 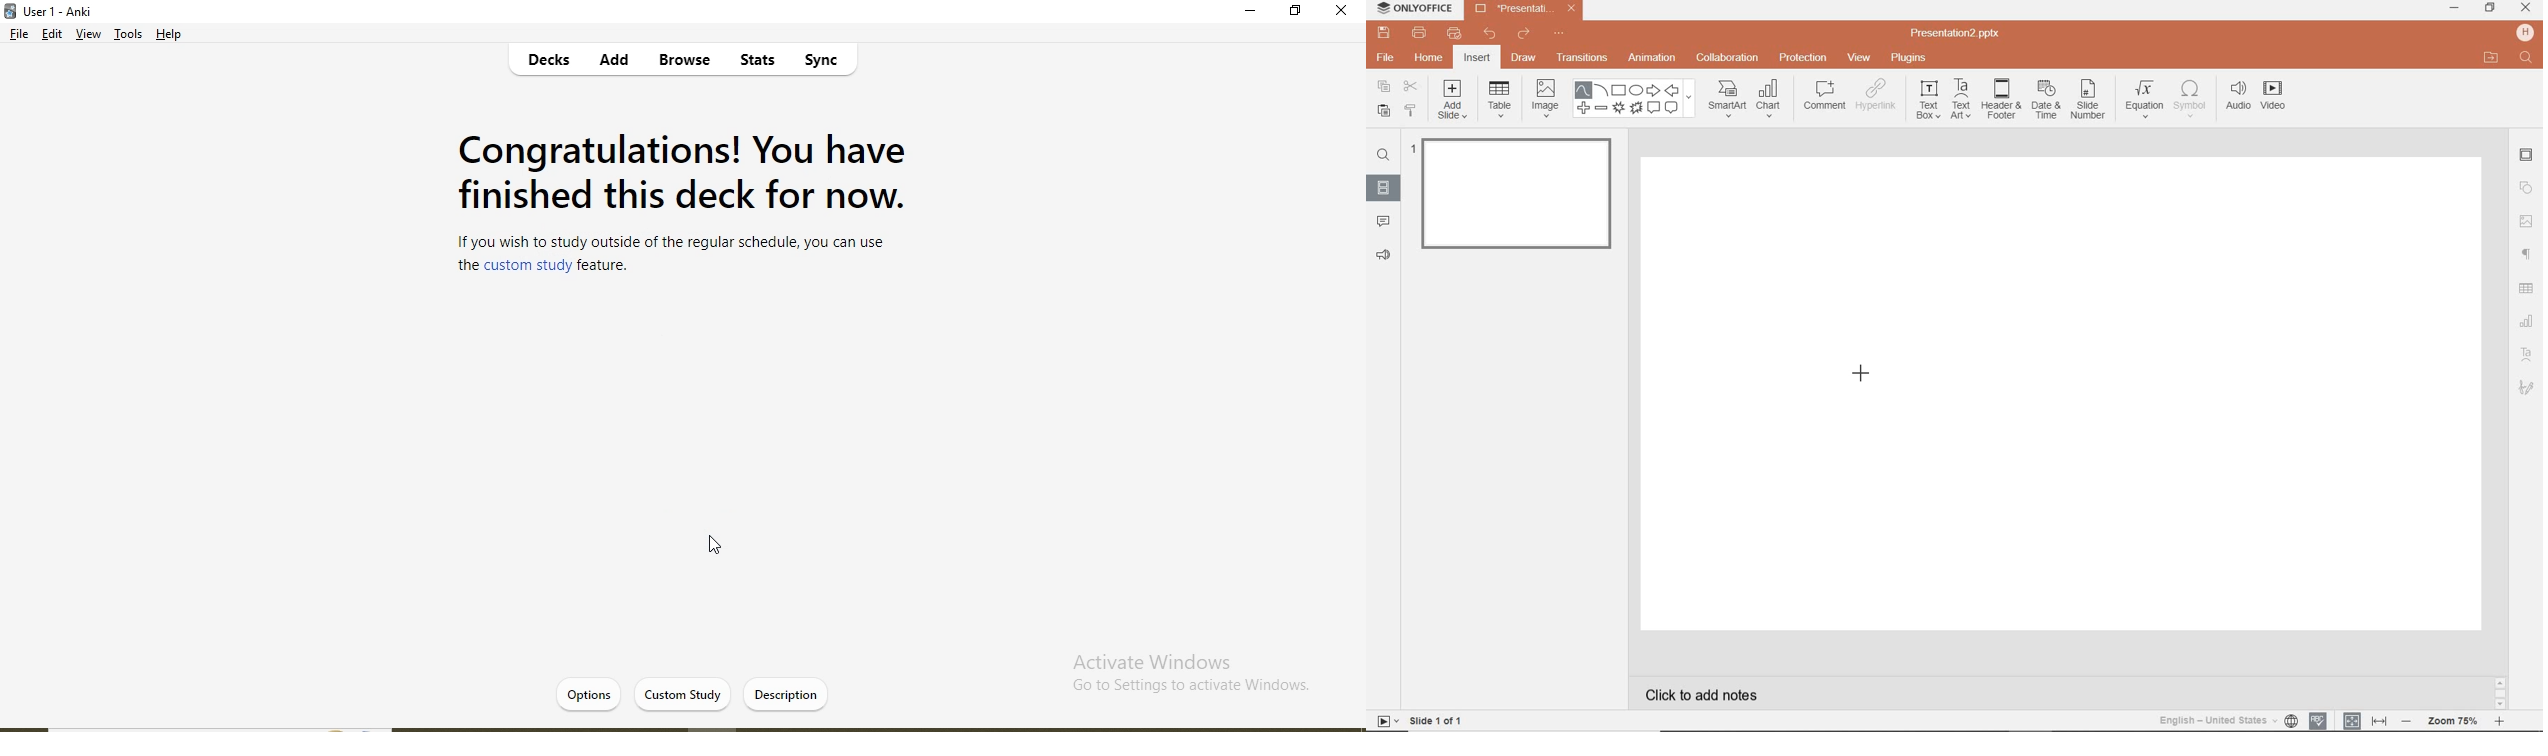 I want to click on SLIDE 1 OF 1, so click(x=1422, y=720).